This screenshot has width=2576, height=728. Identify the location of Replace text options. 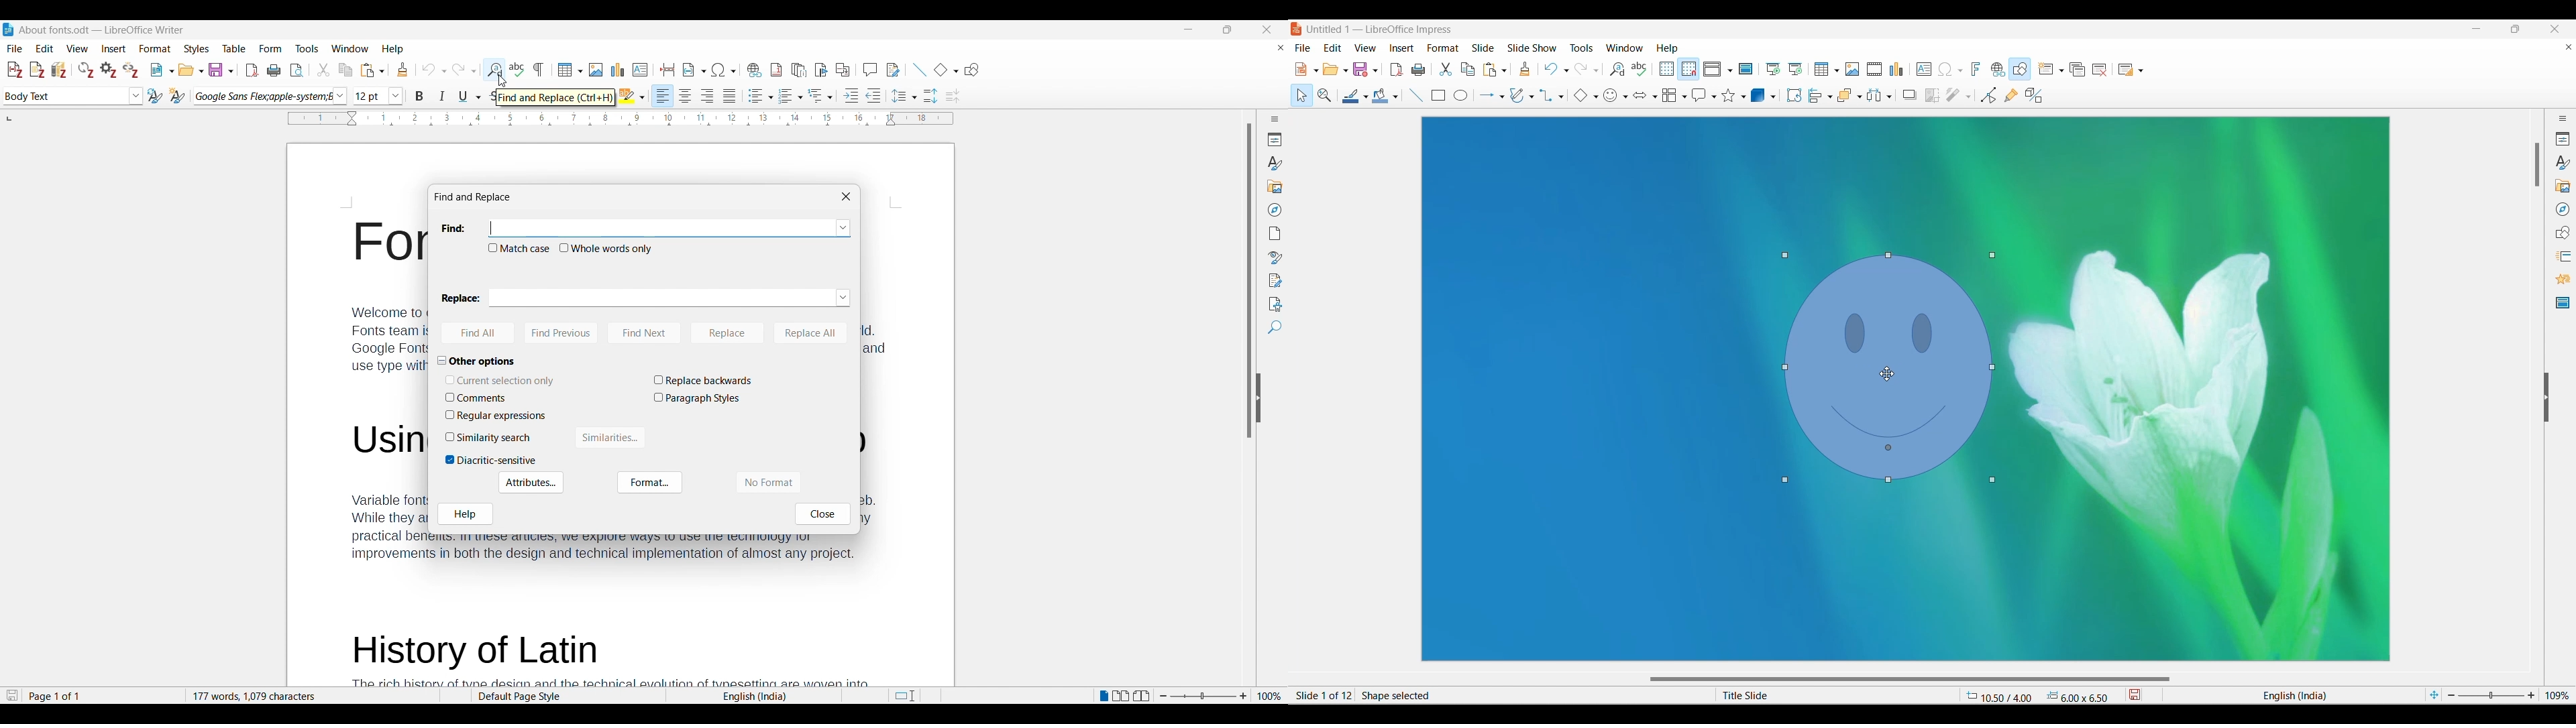
(843, 298).